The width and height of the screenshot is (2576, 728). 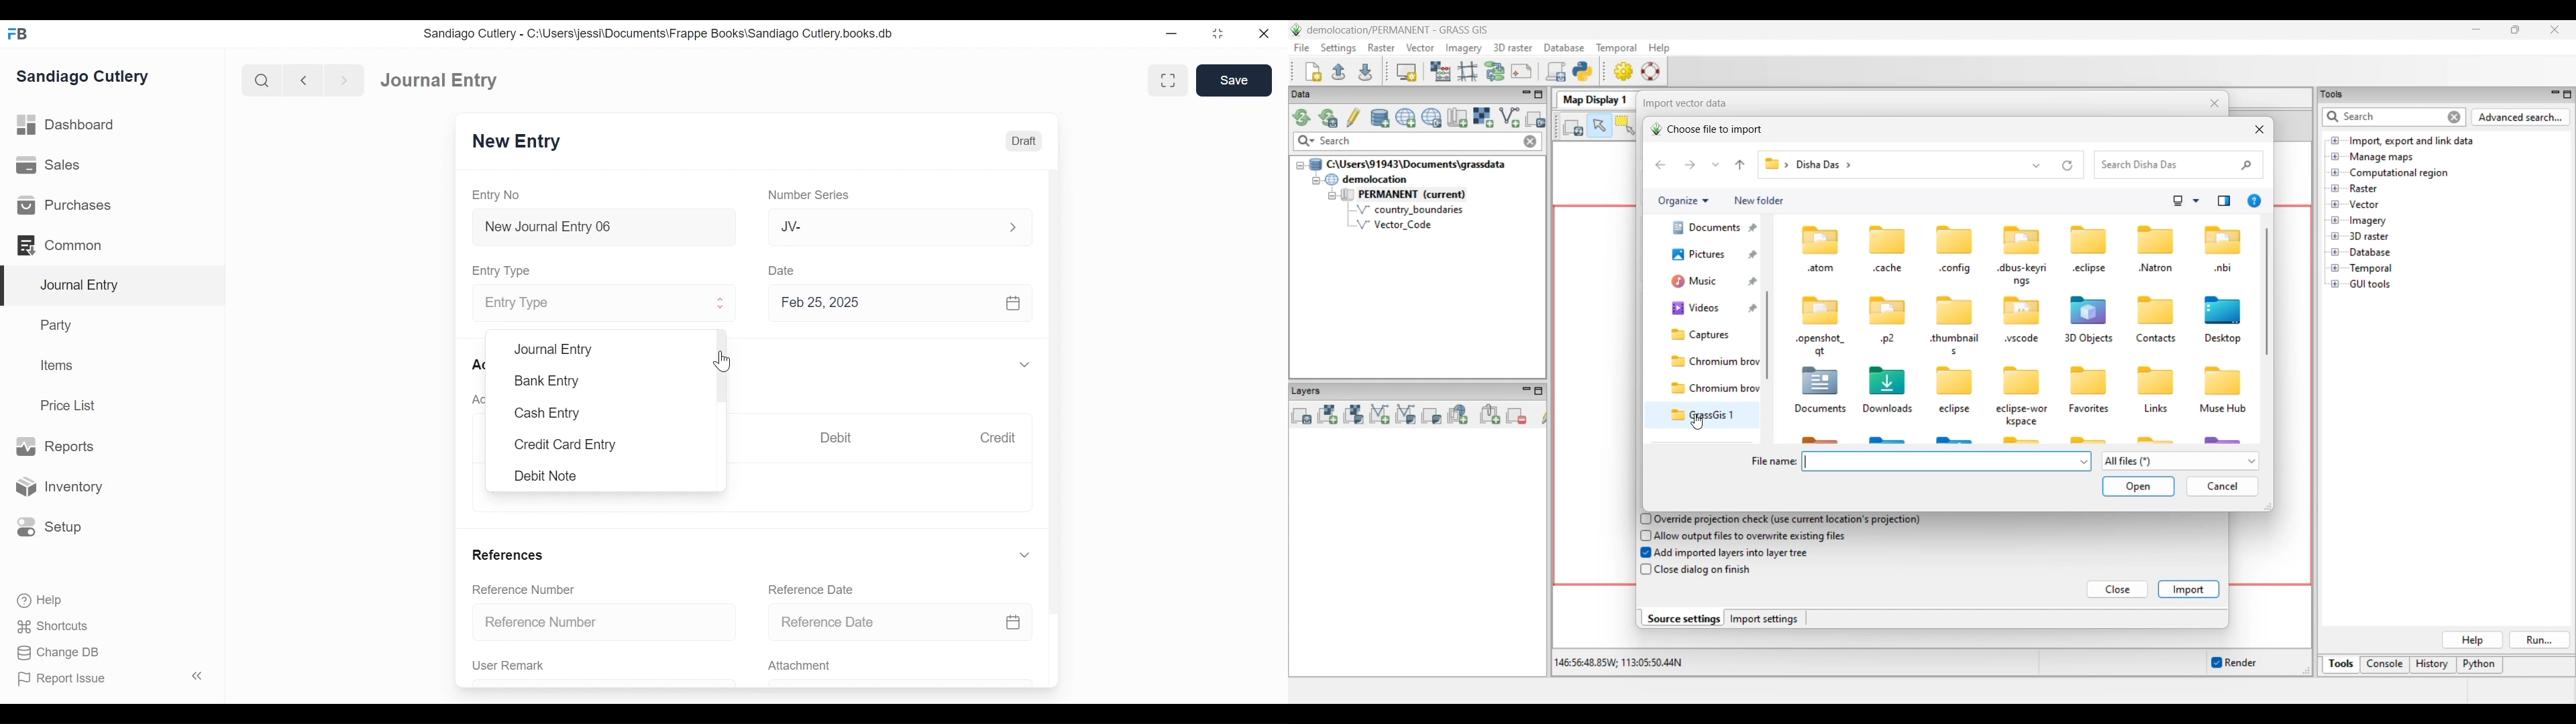 What do you see at coordinates (67, 125) in the screenshot?
I see `Dashboard` at bounding box center [67, 125].